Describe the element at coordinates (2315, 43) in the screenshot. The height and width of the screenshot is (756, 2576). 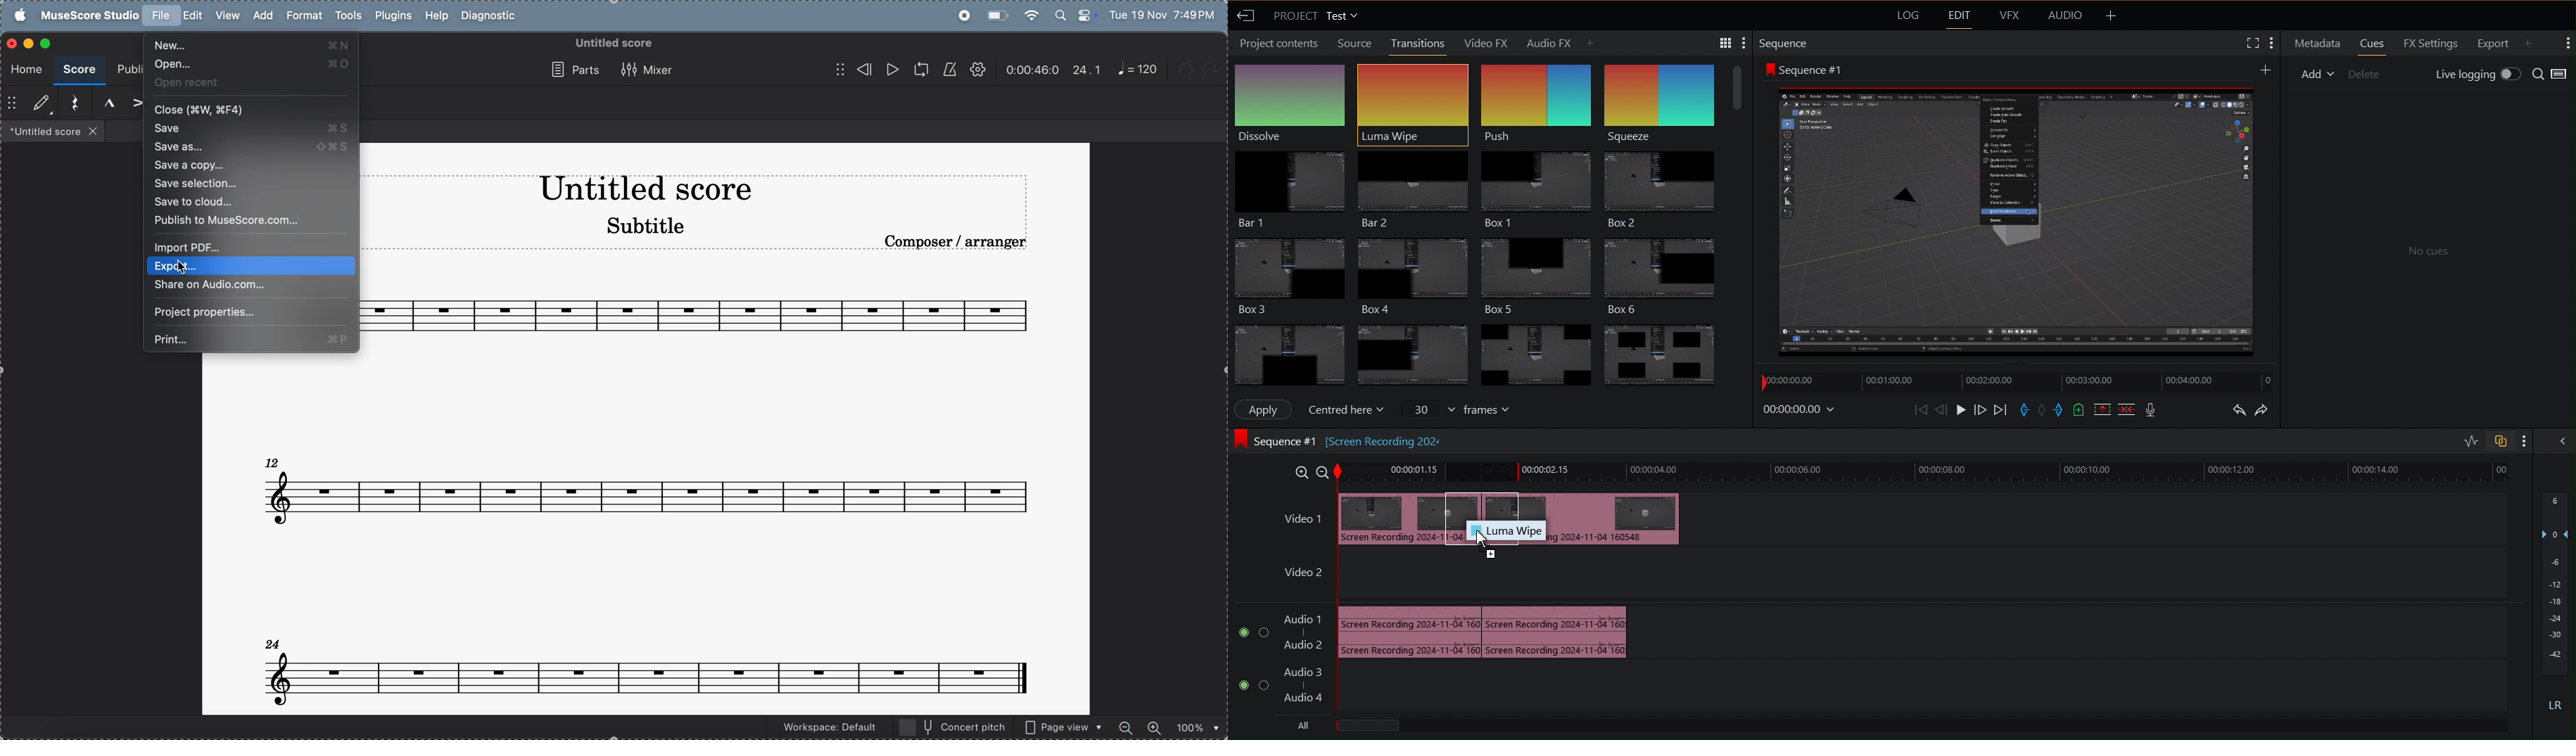
I see `Metadata` at that location.